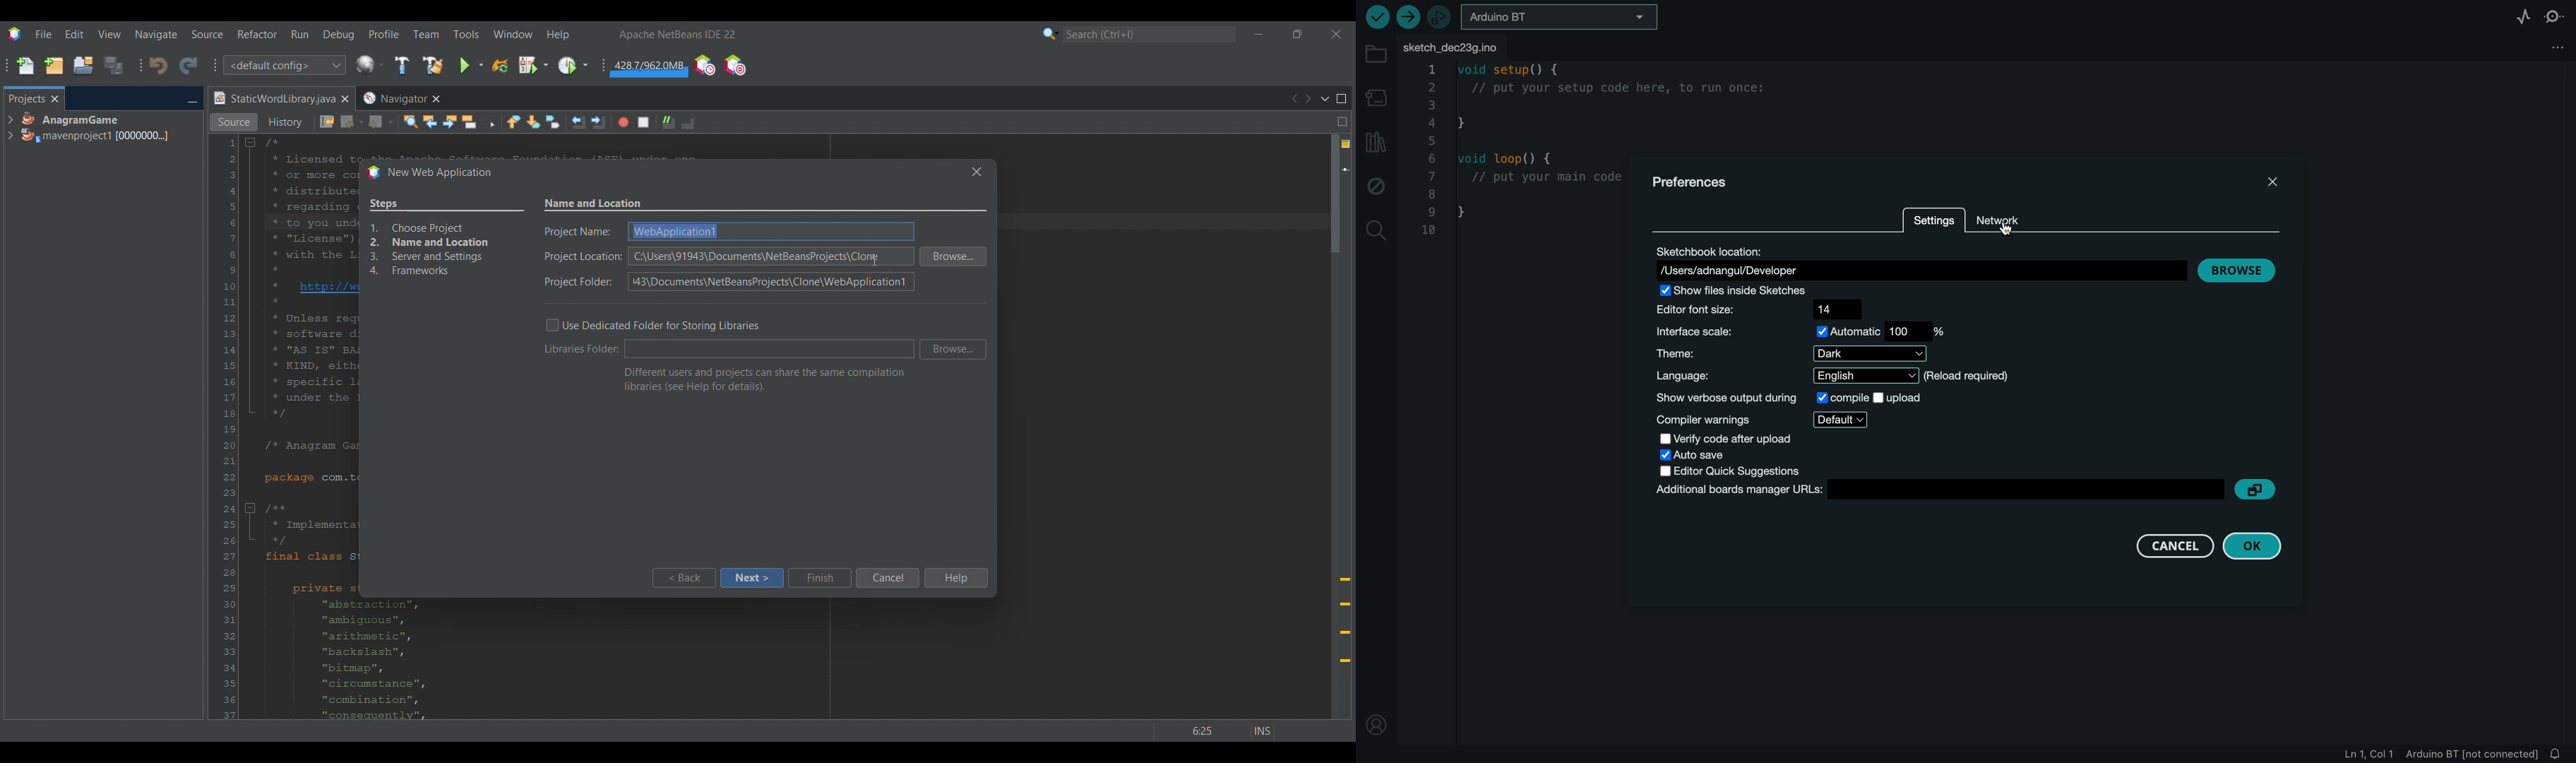  I want to click on Debug menu, so click(339, 35).